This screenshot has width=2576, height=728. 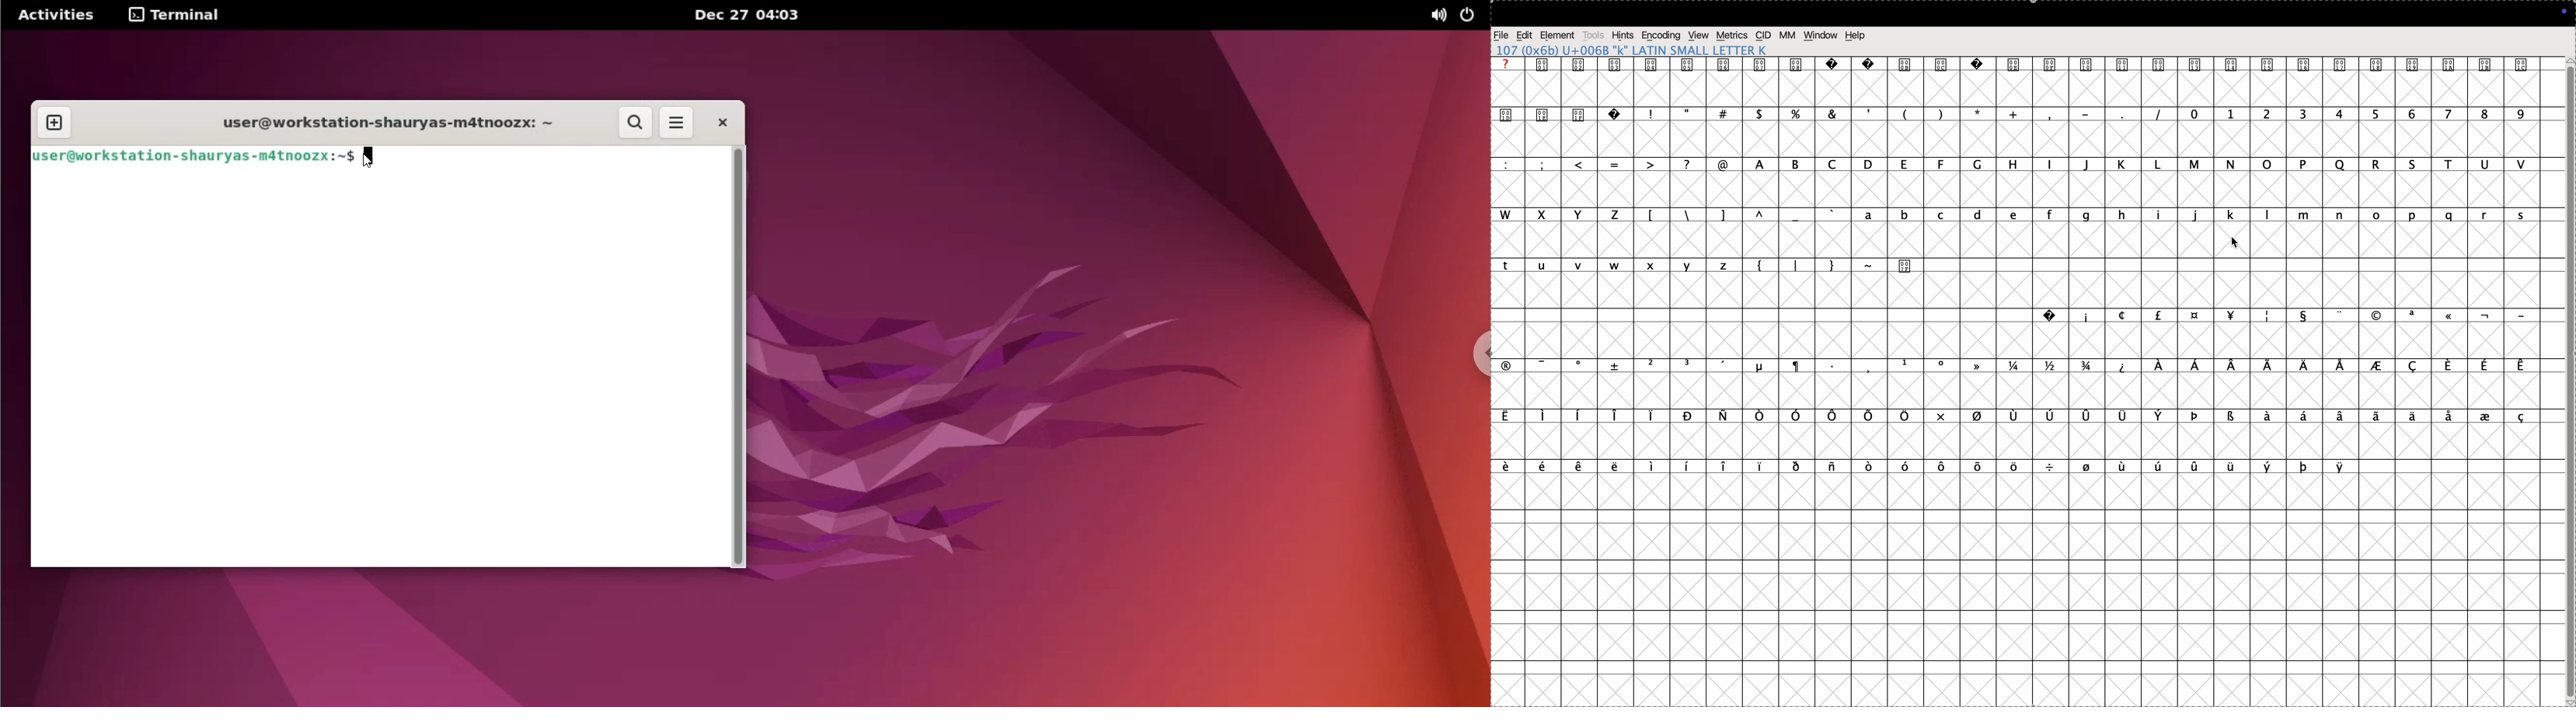 What do you see at coordinates (2521, 115) in the screenshot?
I see `9` at bounding box center [2521, 115].